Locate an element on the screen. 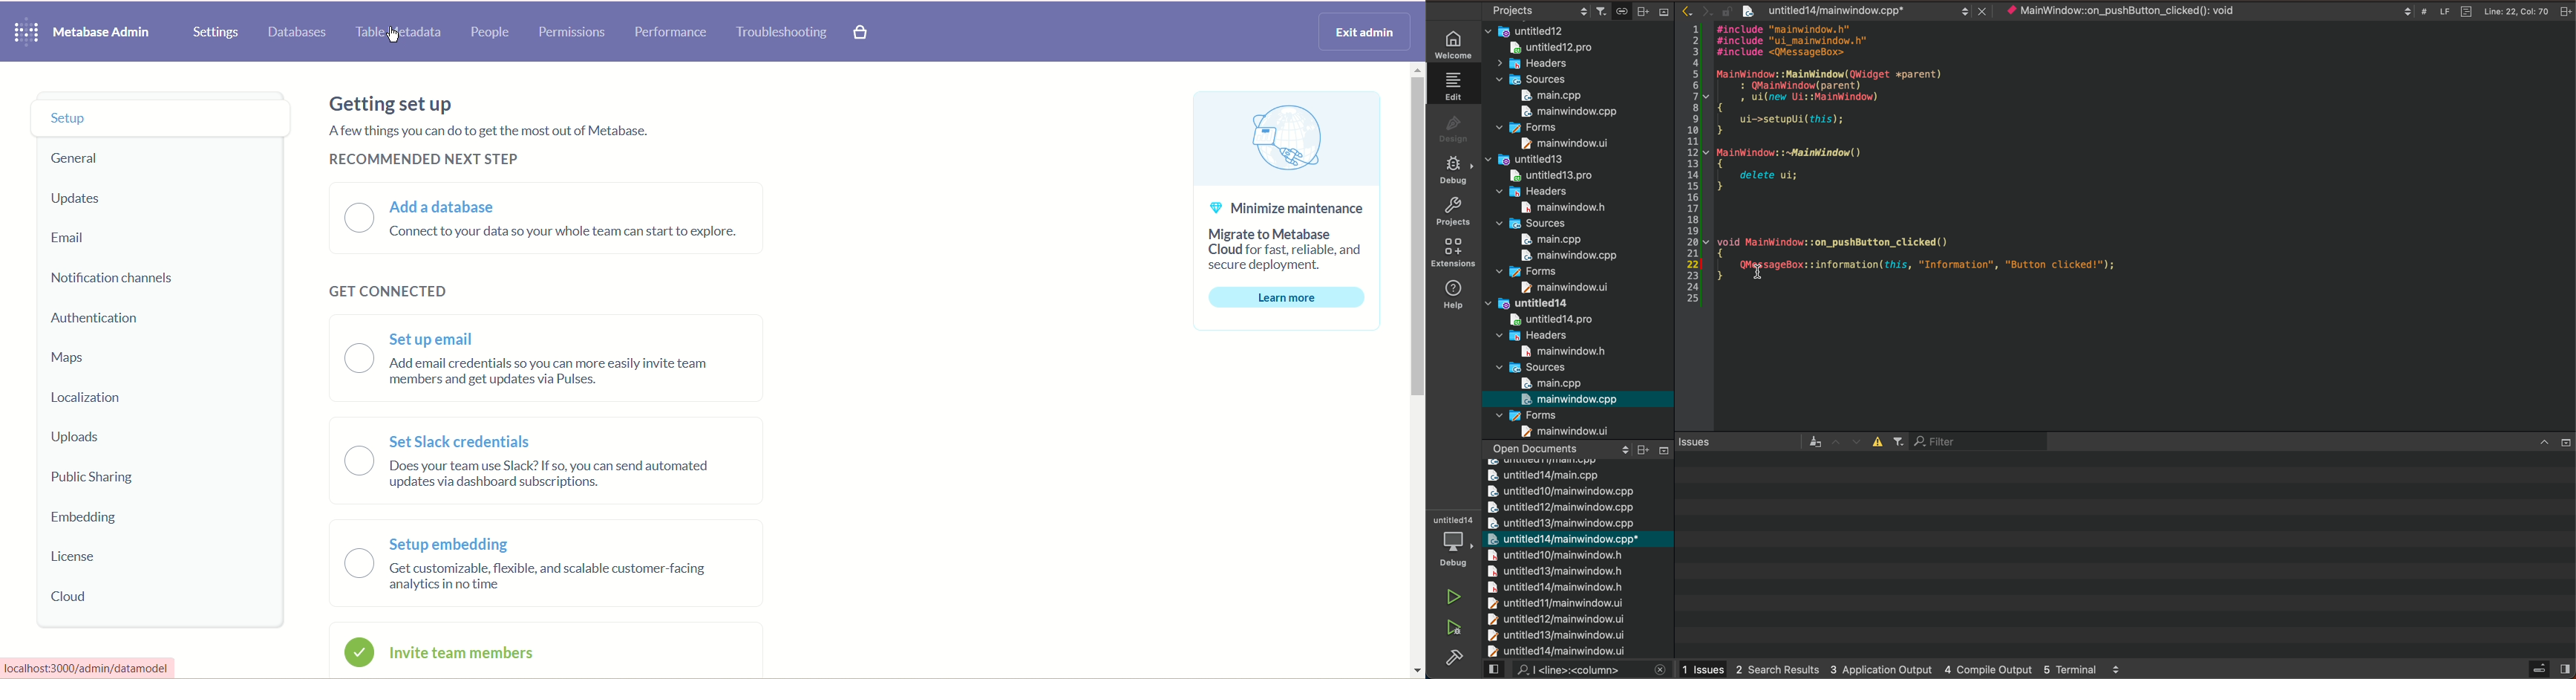  help is located at coordinates (1453, 294).